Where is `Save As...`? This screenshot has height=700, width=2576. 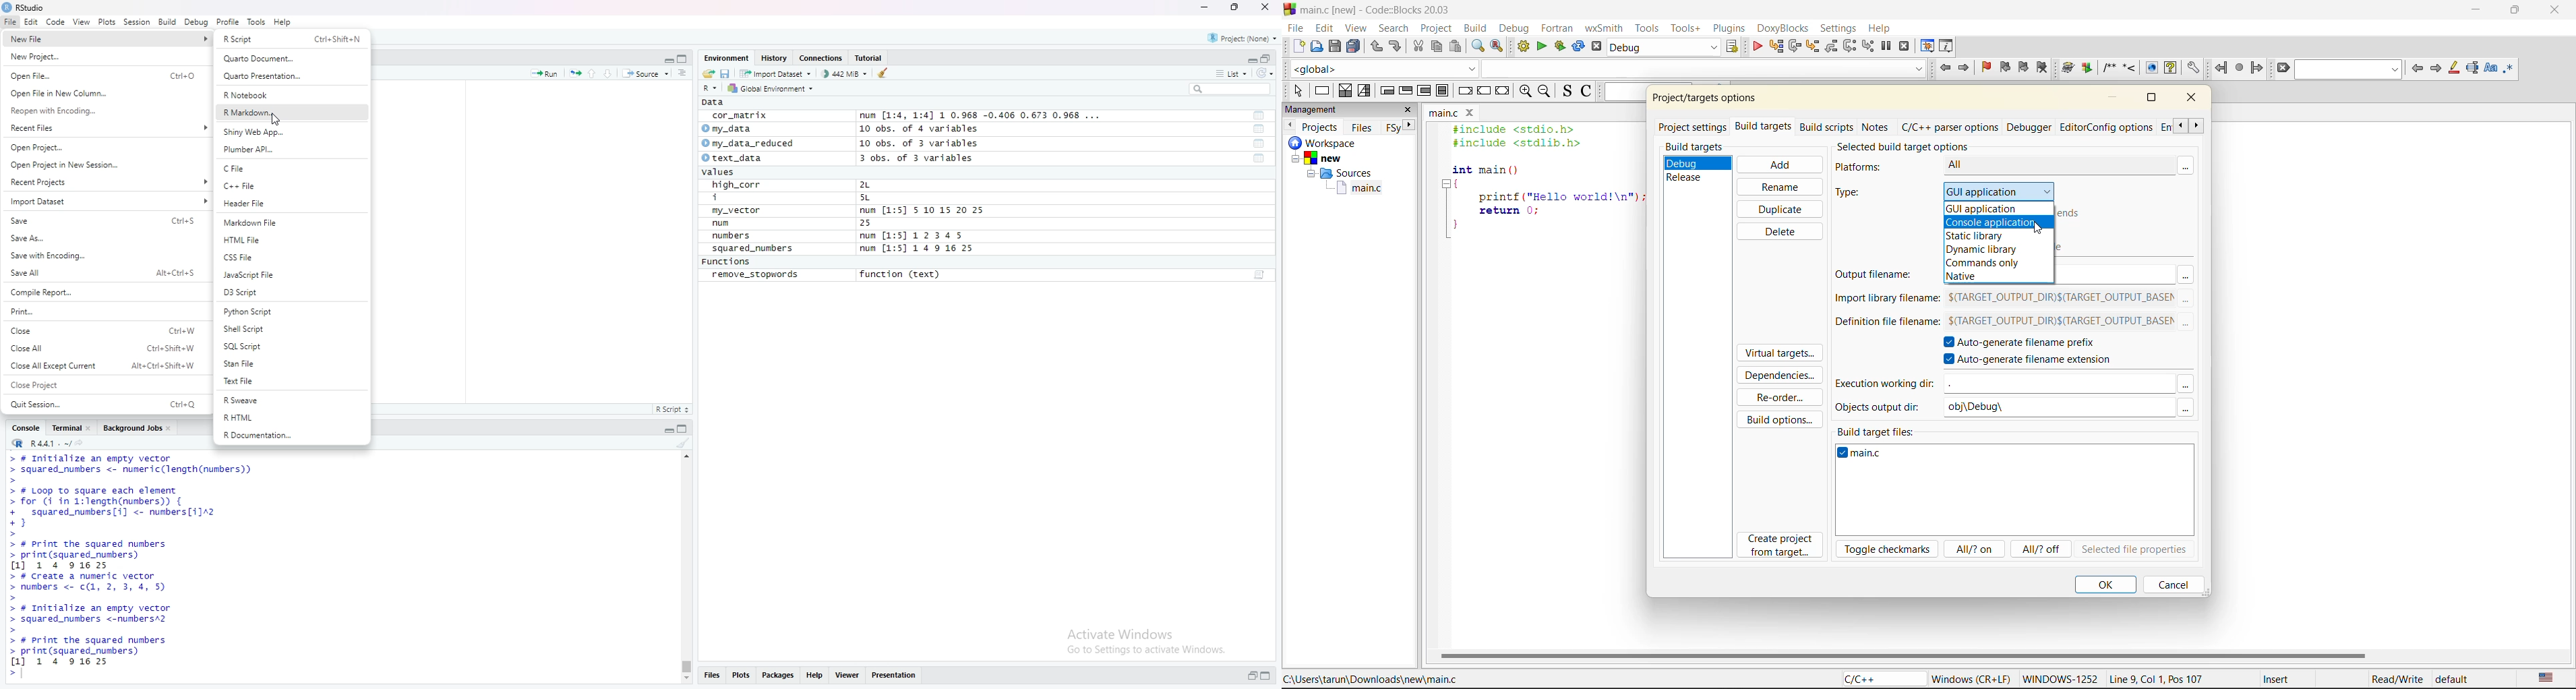
Save As... is located at coordinates (103, 237).